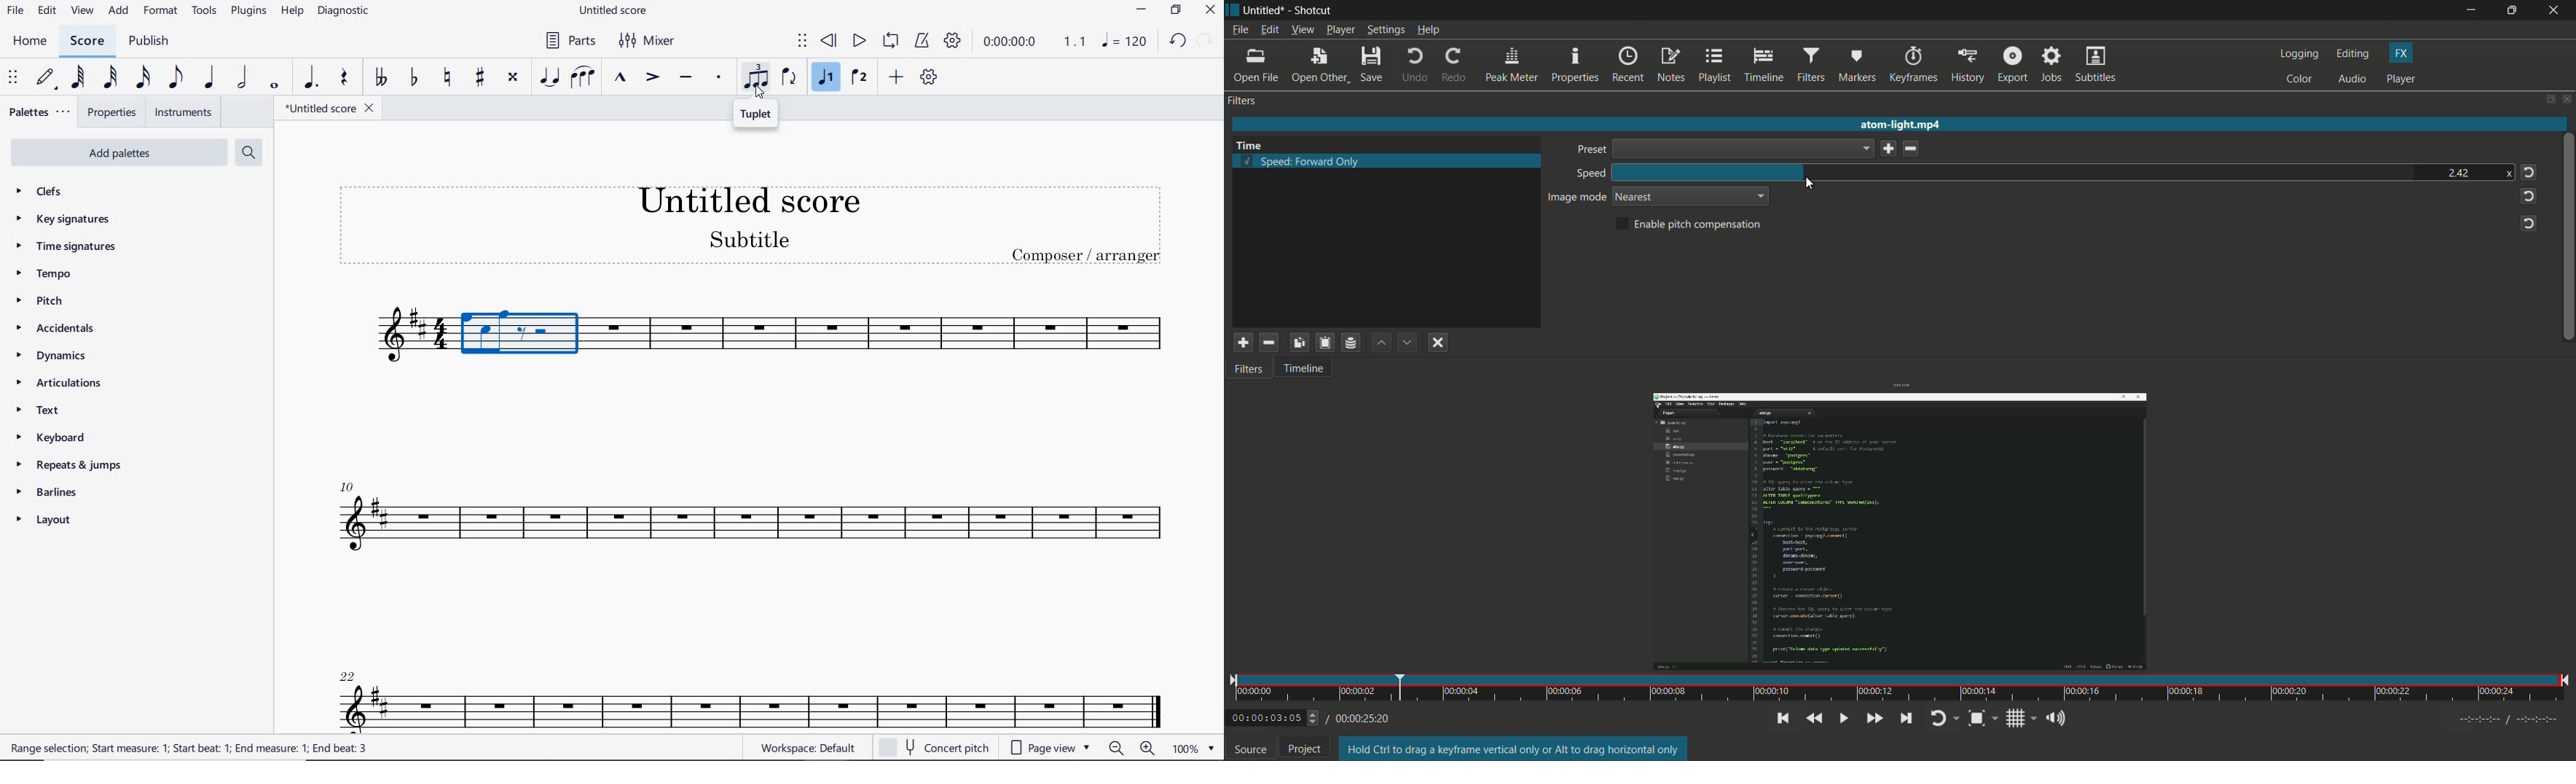  I want to click on recent, so click(1628, 66).